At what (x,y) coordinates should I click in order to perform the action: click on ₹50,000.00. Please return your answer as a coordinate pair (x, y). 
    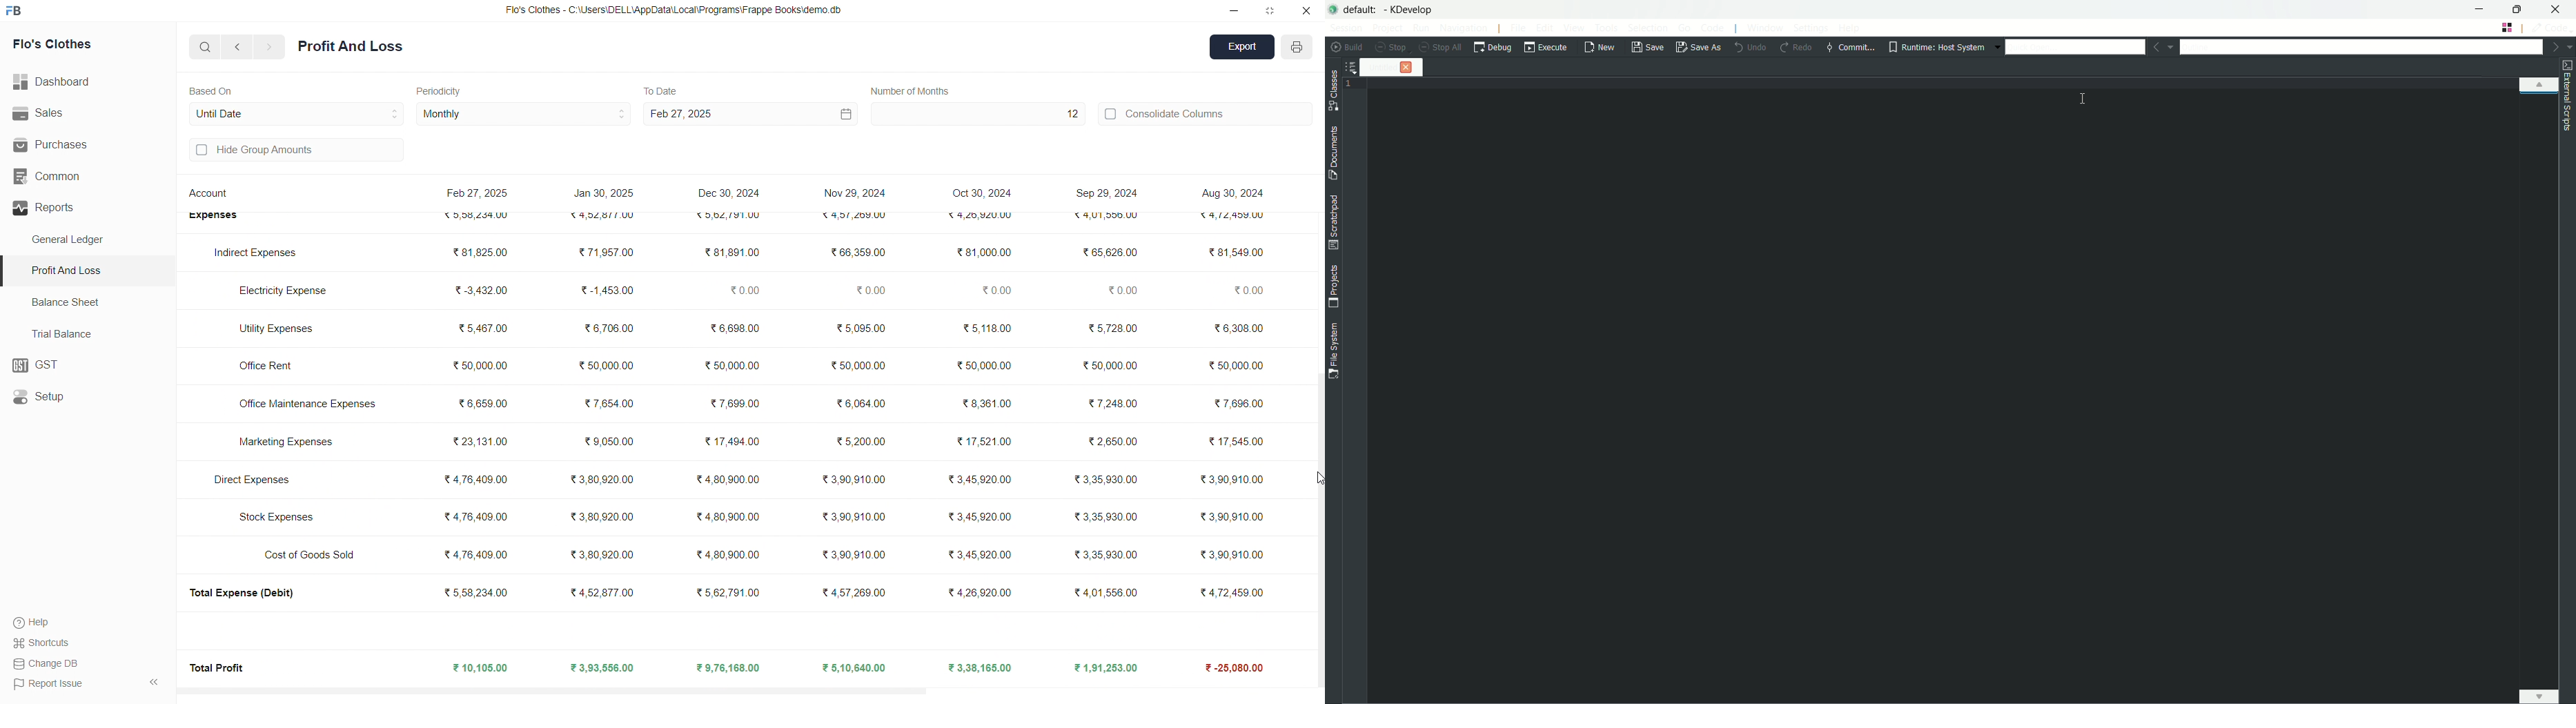
    Looking at the image, I should click on (475, 367).